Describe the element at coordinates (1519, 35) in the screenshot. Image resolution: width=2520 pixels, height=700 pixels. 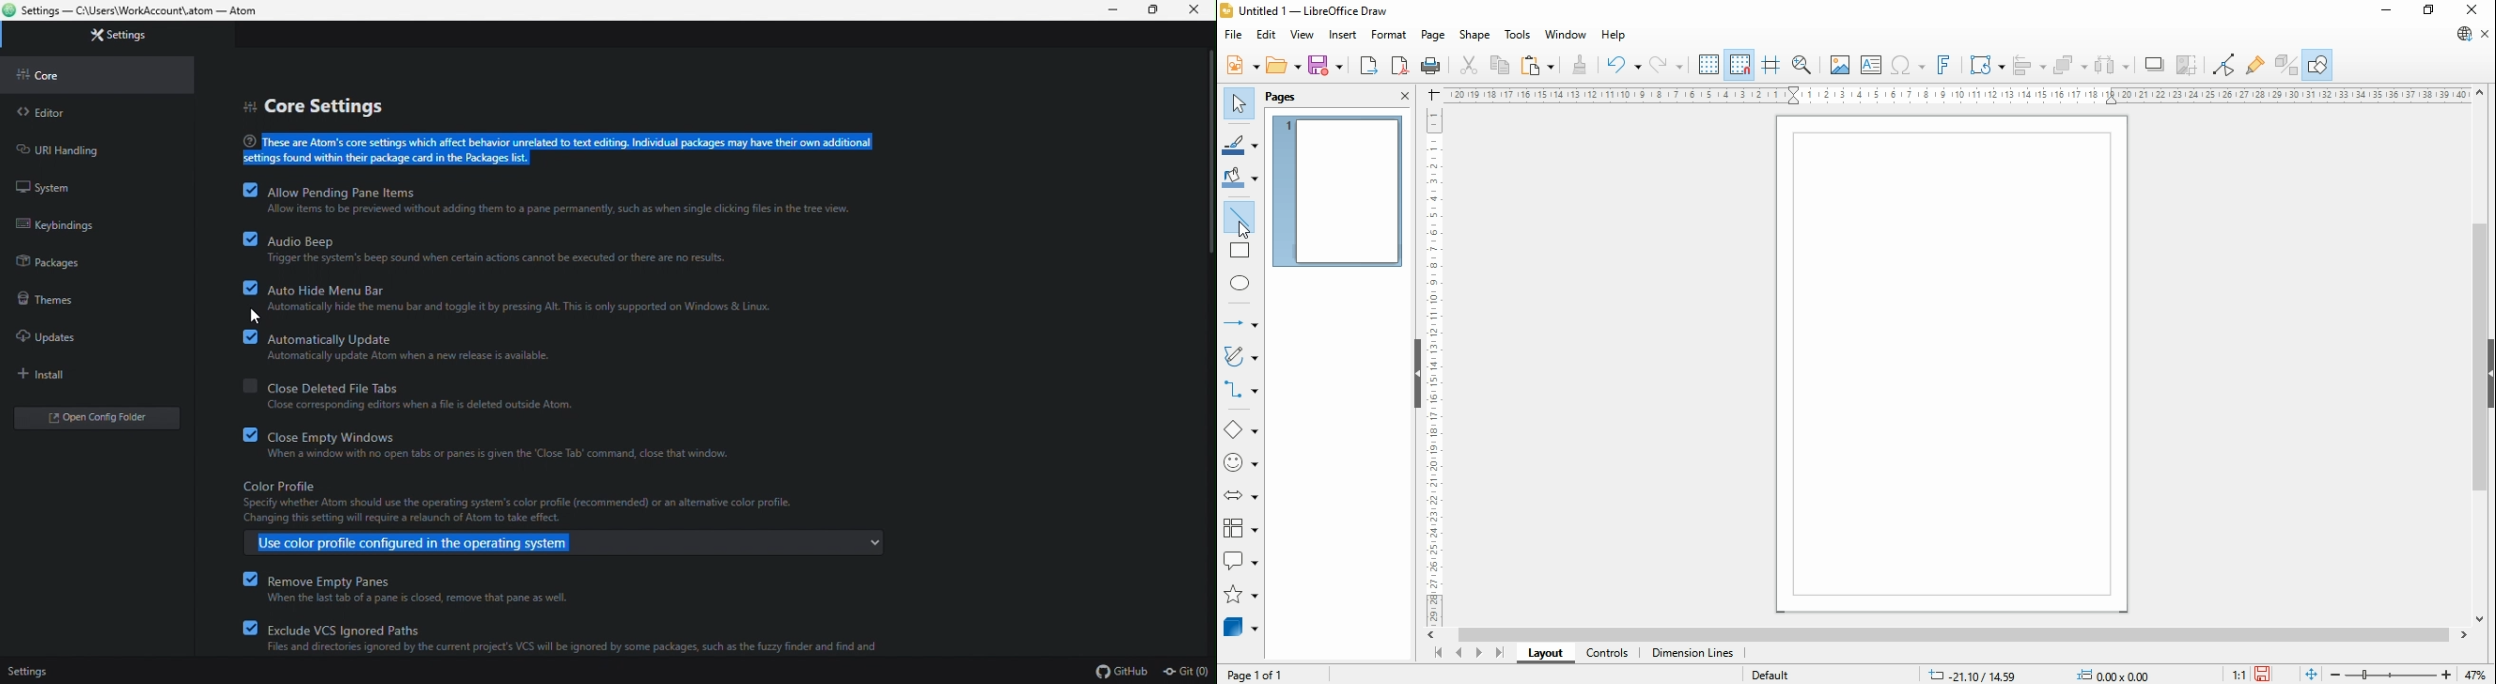
I see `tools` at that location.